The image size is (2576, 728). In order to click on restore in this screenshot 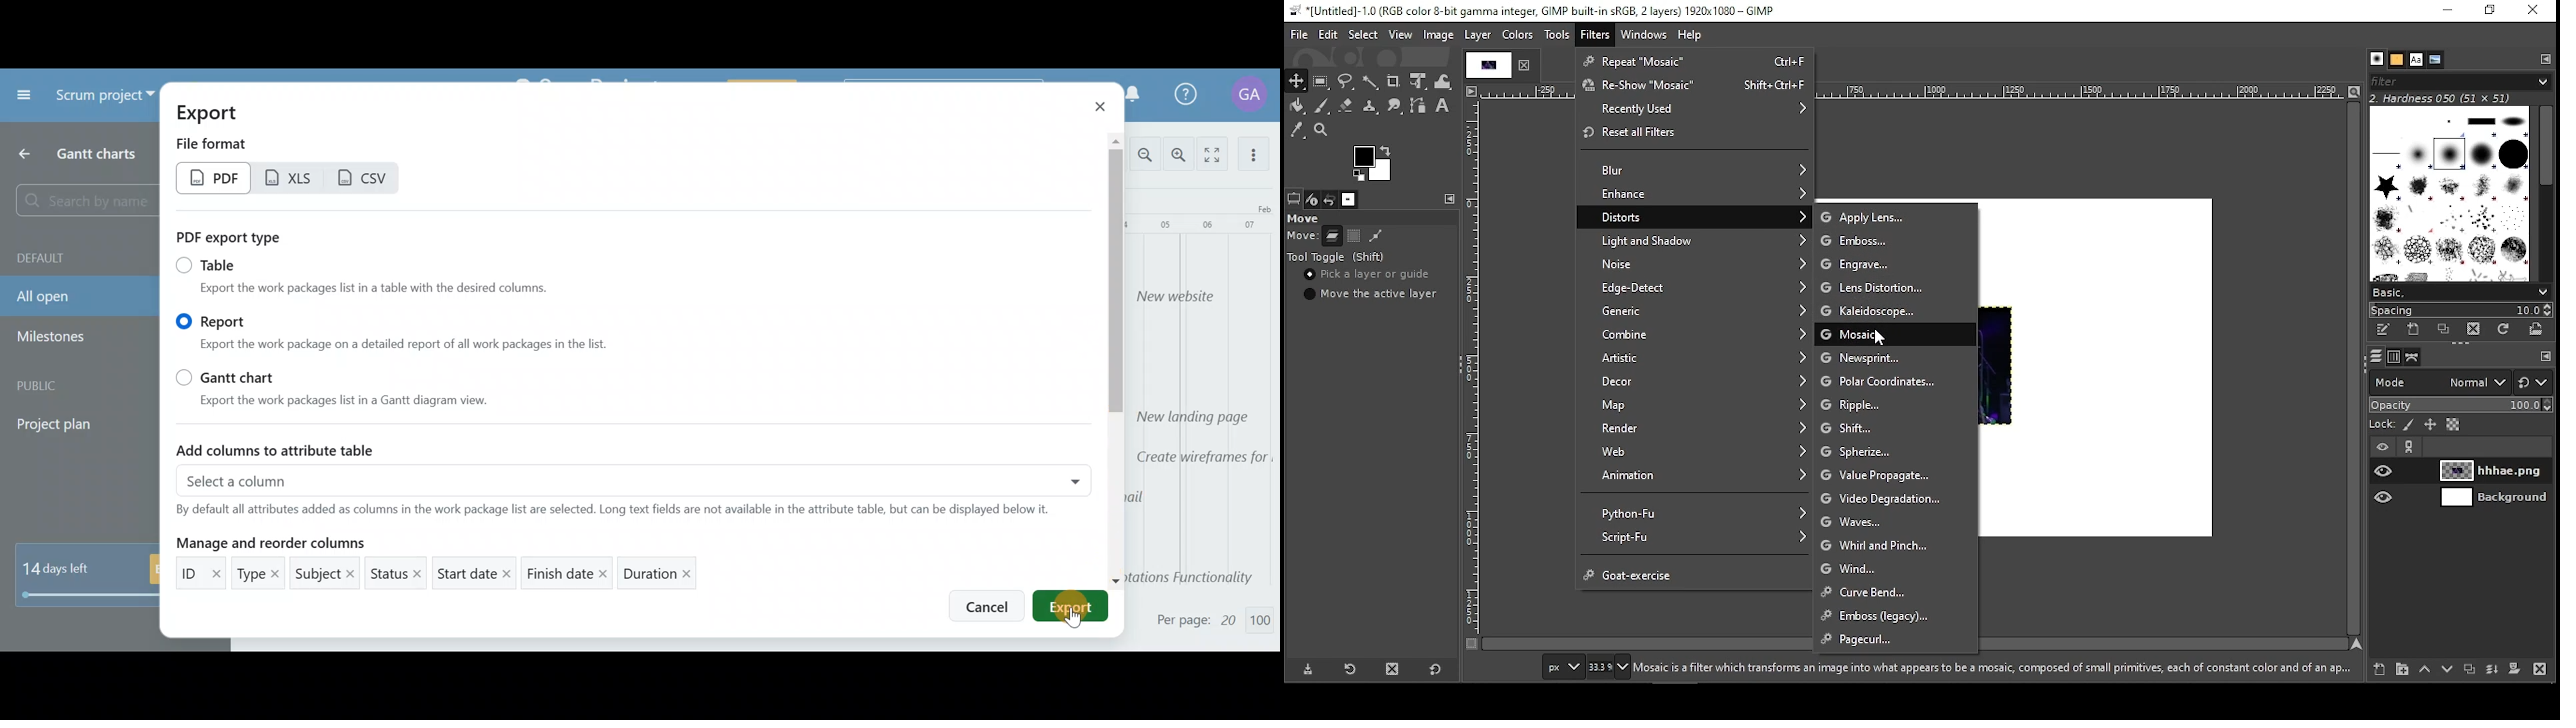, I will do `click(2491, 10)`.